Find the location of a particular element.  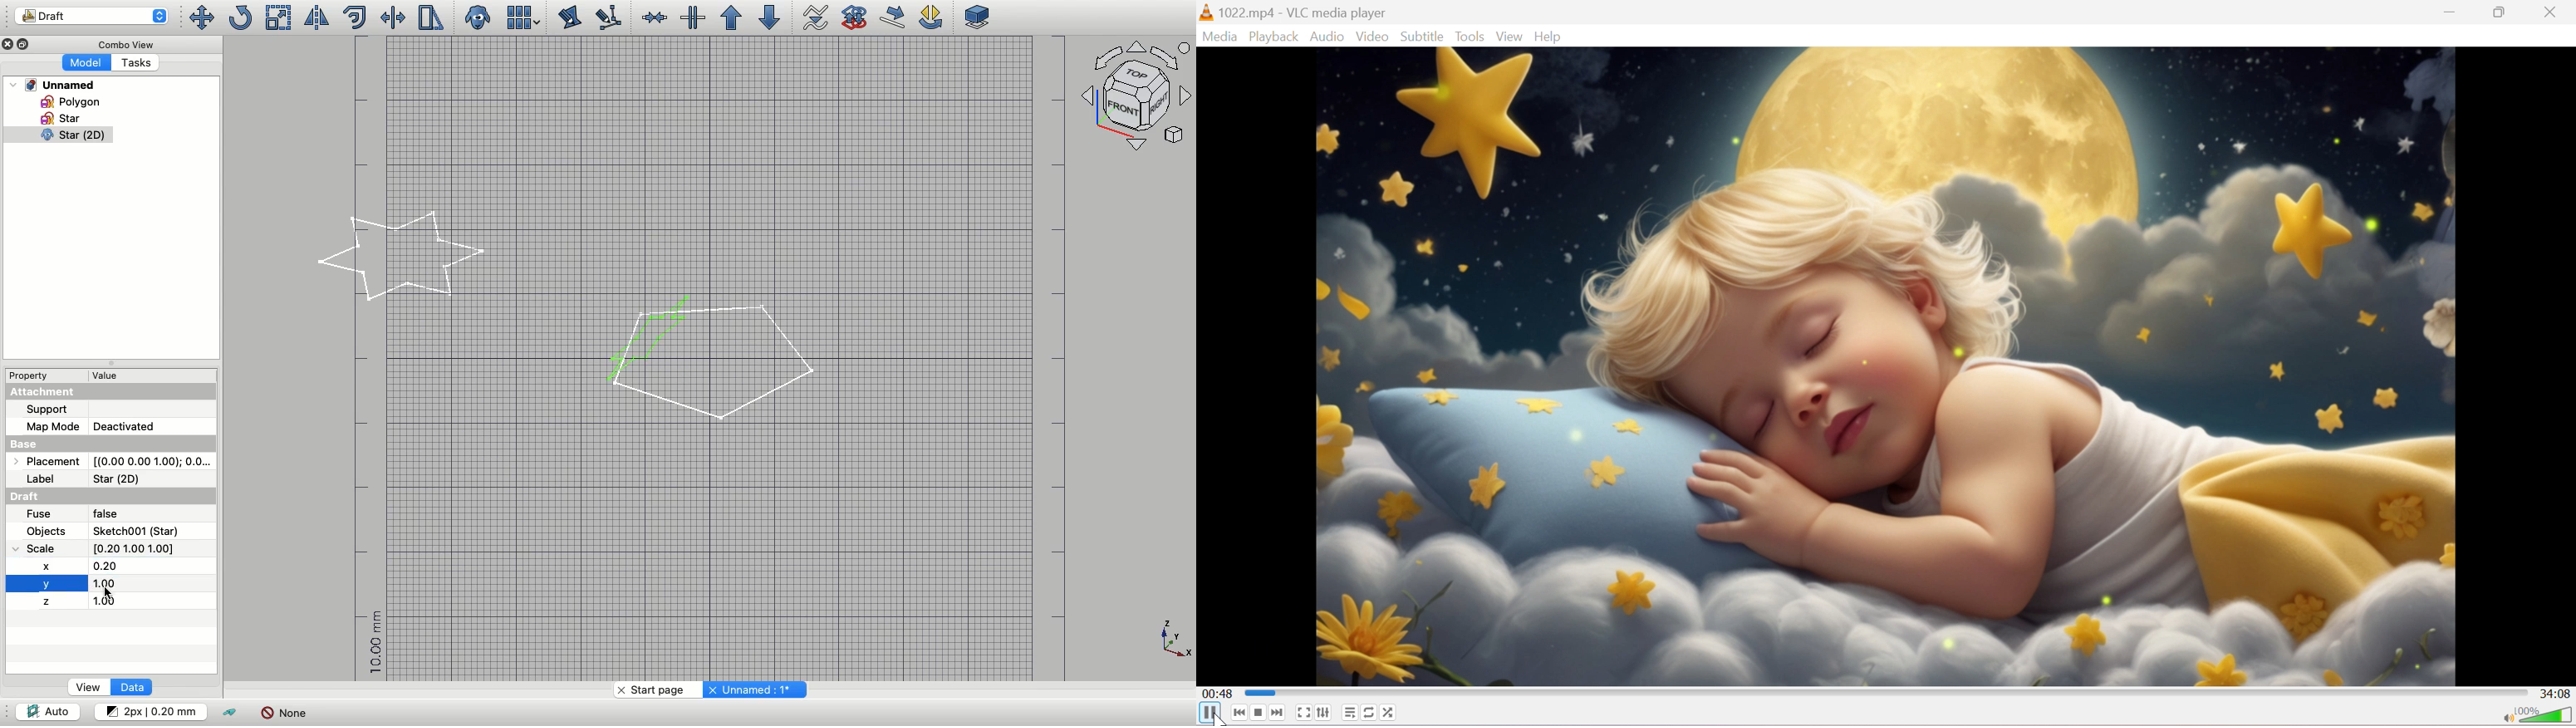

Unnamed: 1 is located at coordinates (753, 689).